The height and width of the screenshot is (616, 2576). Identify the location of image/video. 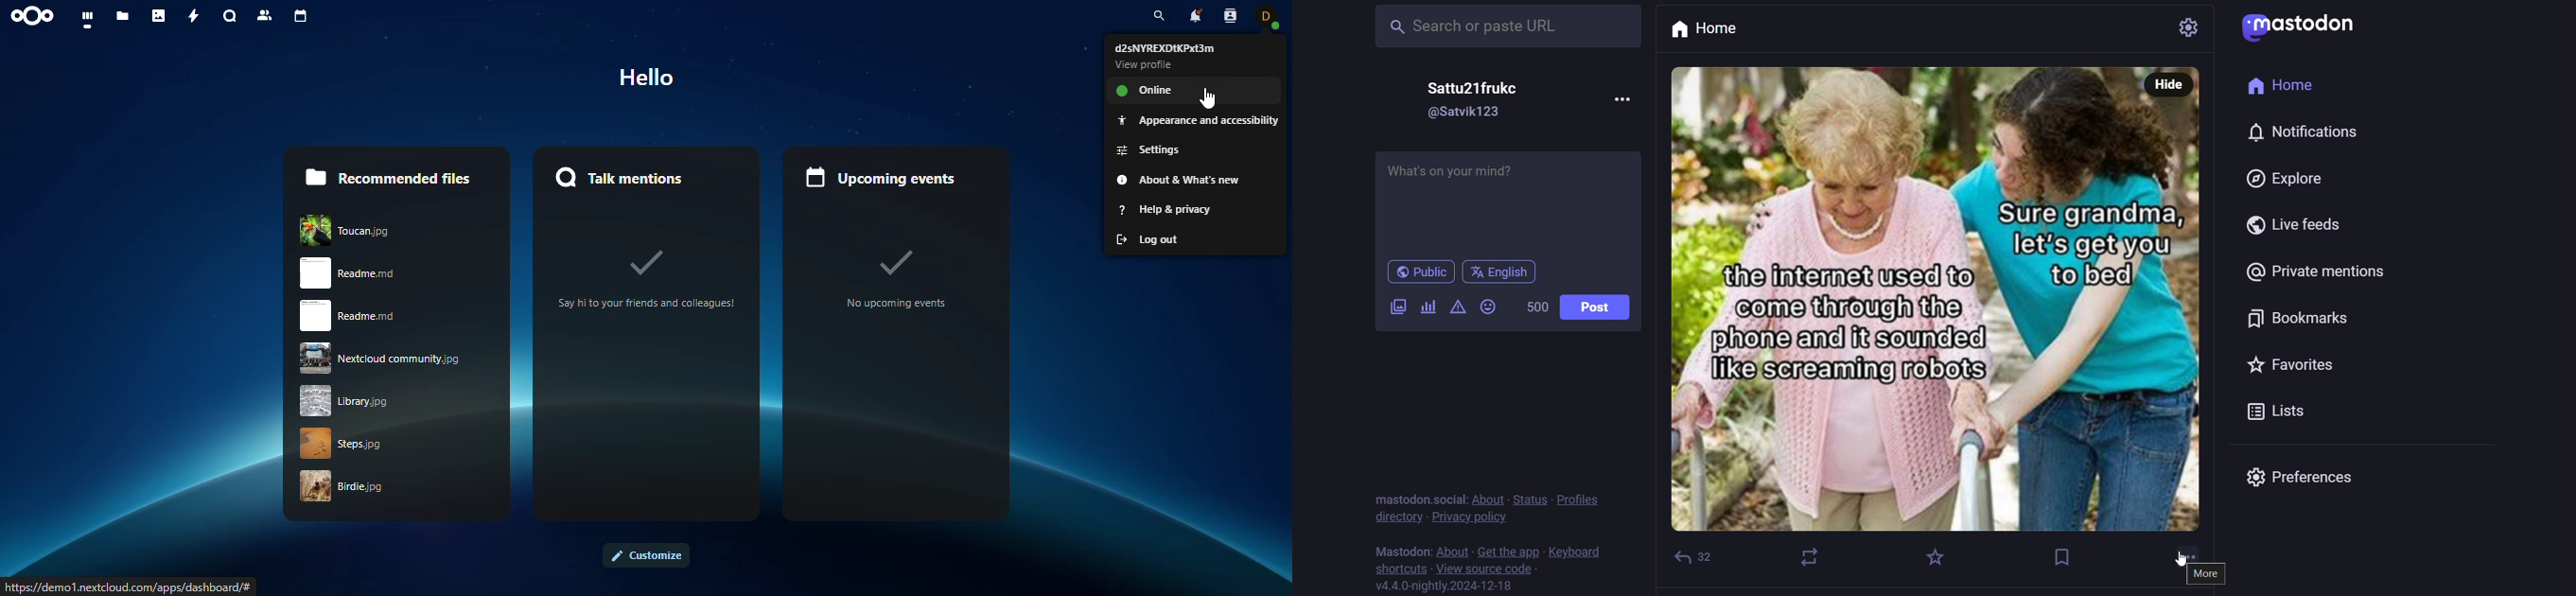
(1398, 306).